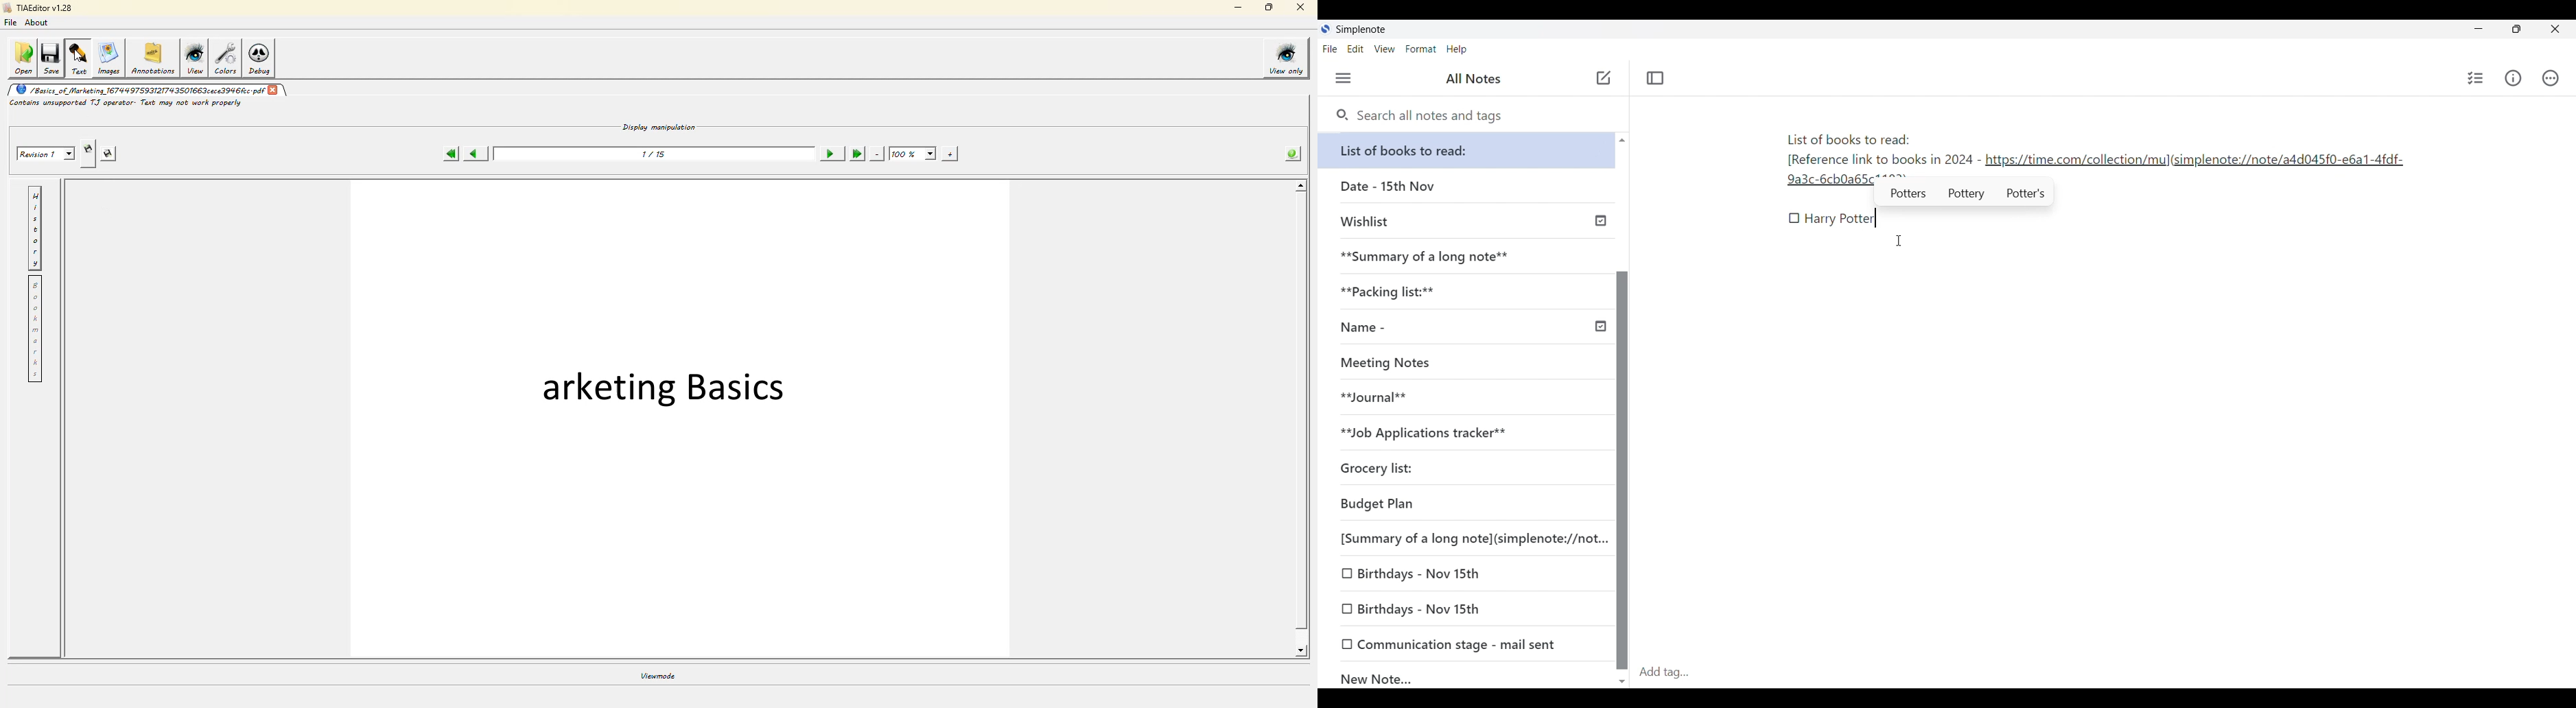  What do you see at coordinates (1795, 218) in the screenshot?
I see `New text automatically converted to checklist as a markdown` at bounding box center [1795, 218].